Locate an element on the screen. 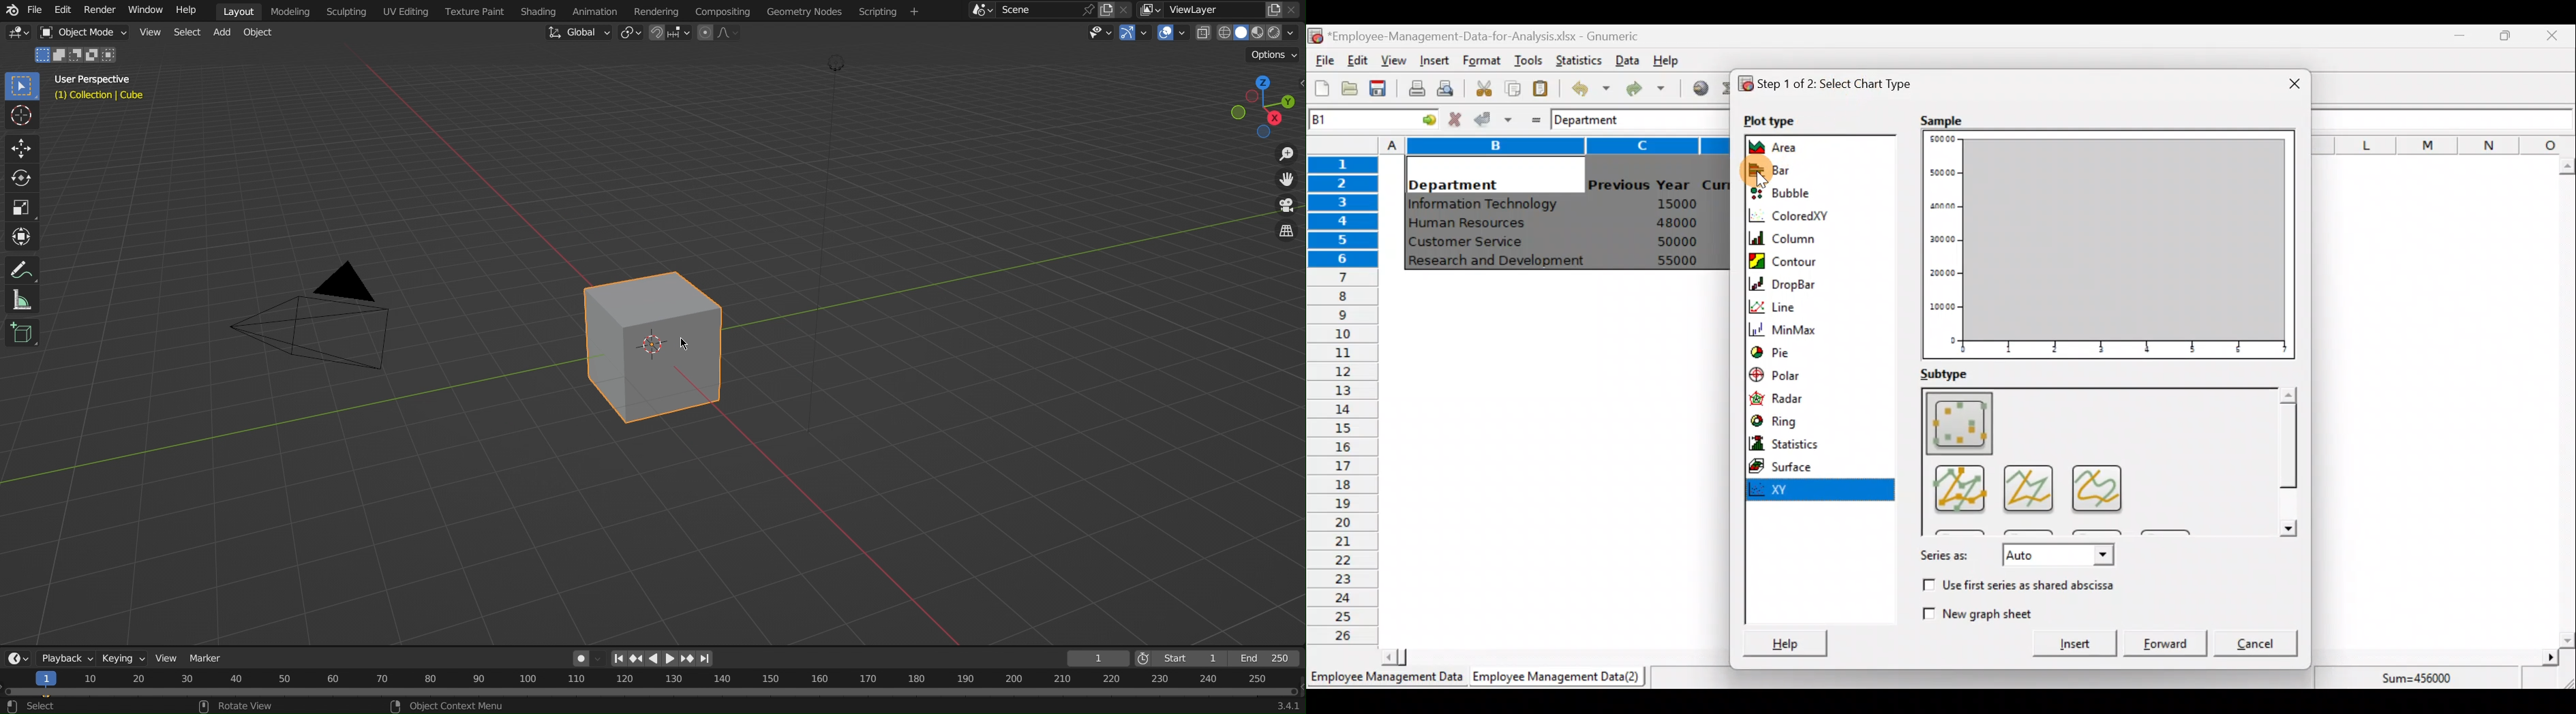 The width and height of the screenshot is (2576, 728). Department is located at coordinates (1595, 119).